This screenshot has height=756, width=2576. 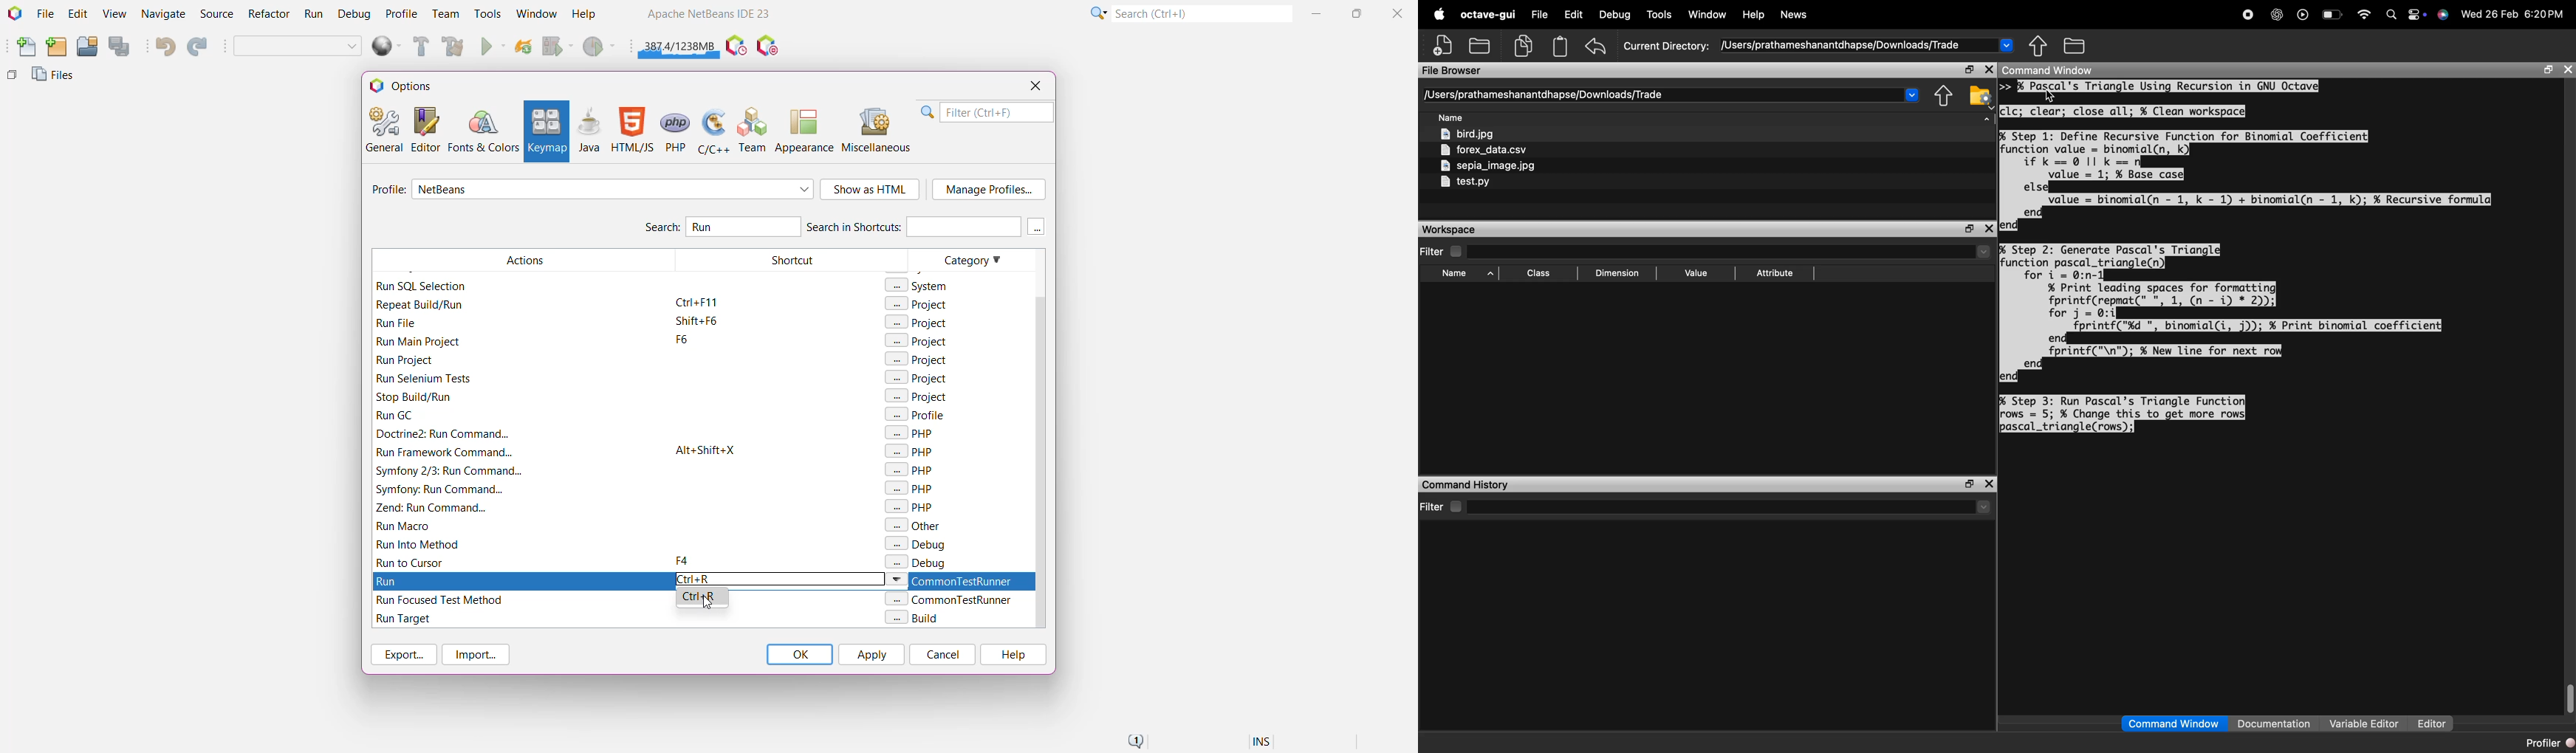 I want to click on find, so click(x=2392, y=14).